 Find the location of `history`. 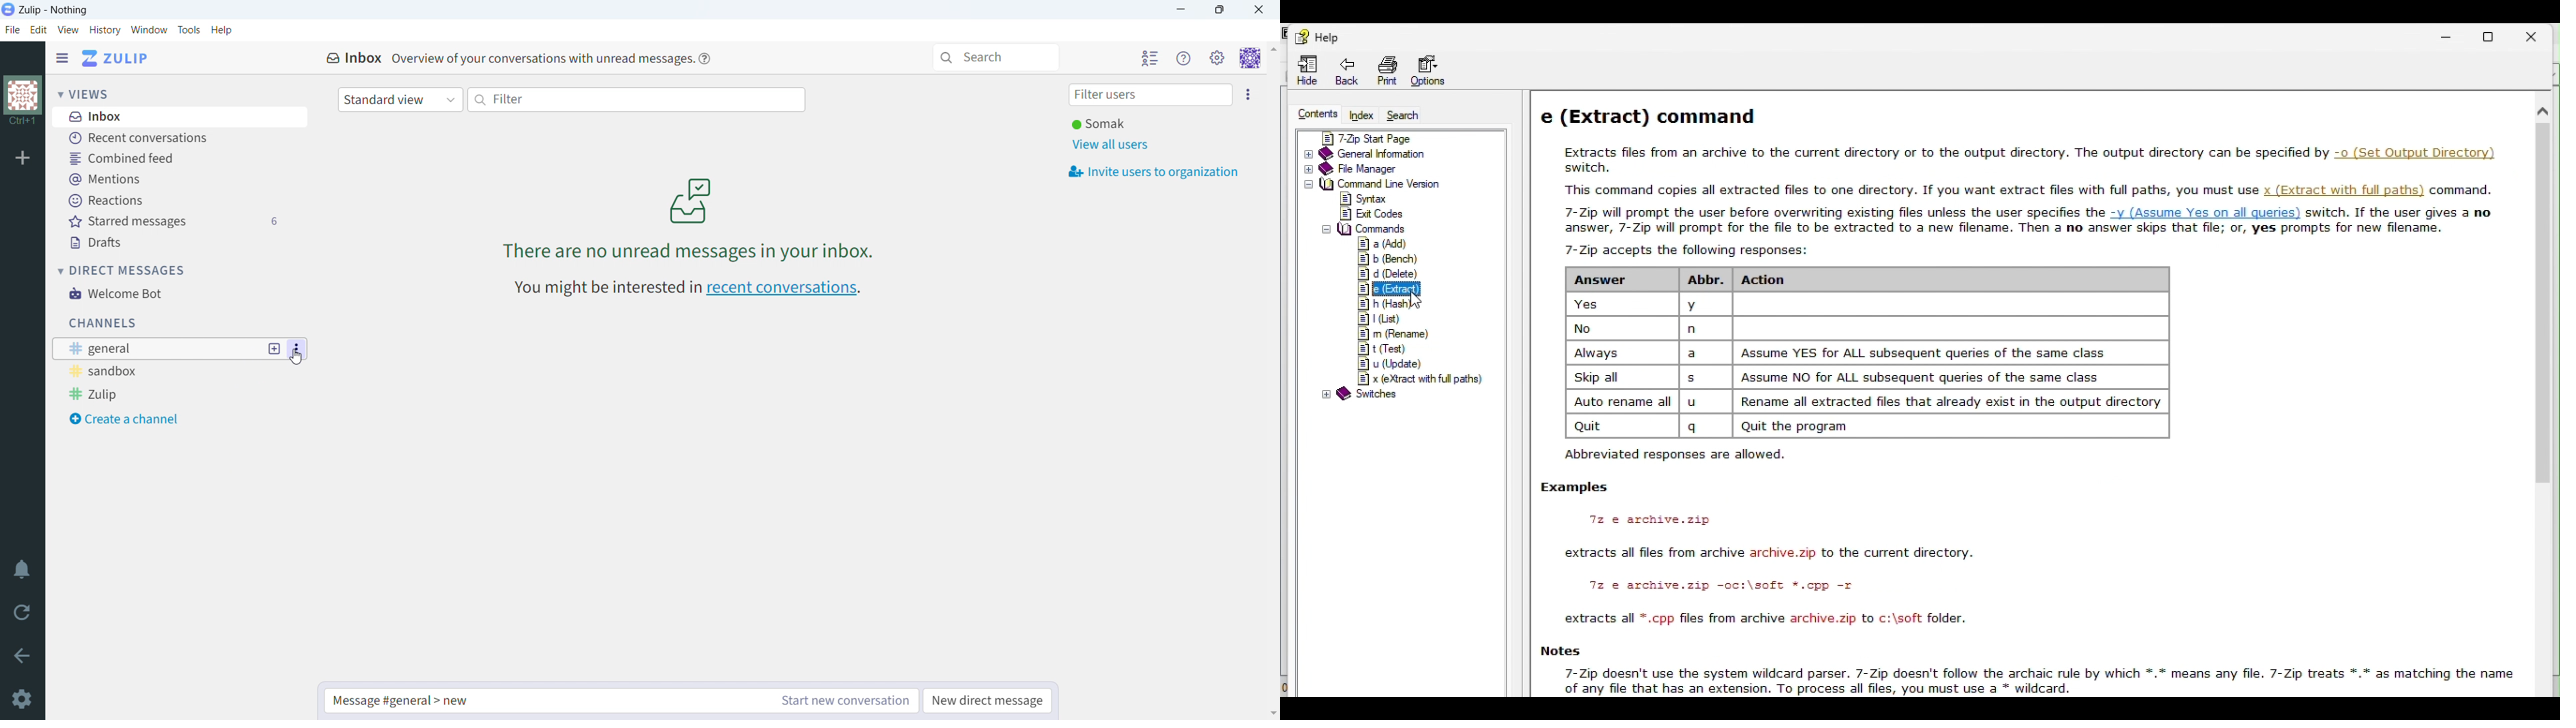

history is located at coordinates (104, 30).